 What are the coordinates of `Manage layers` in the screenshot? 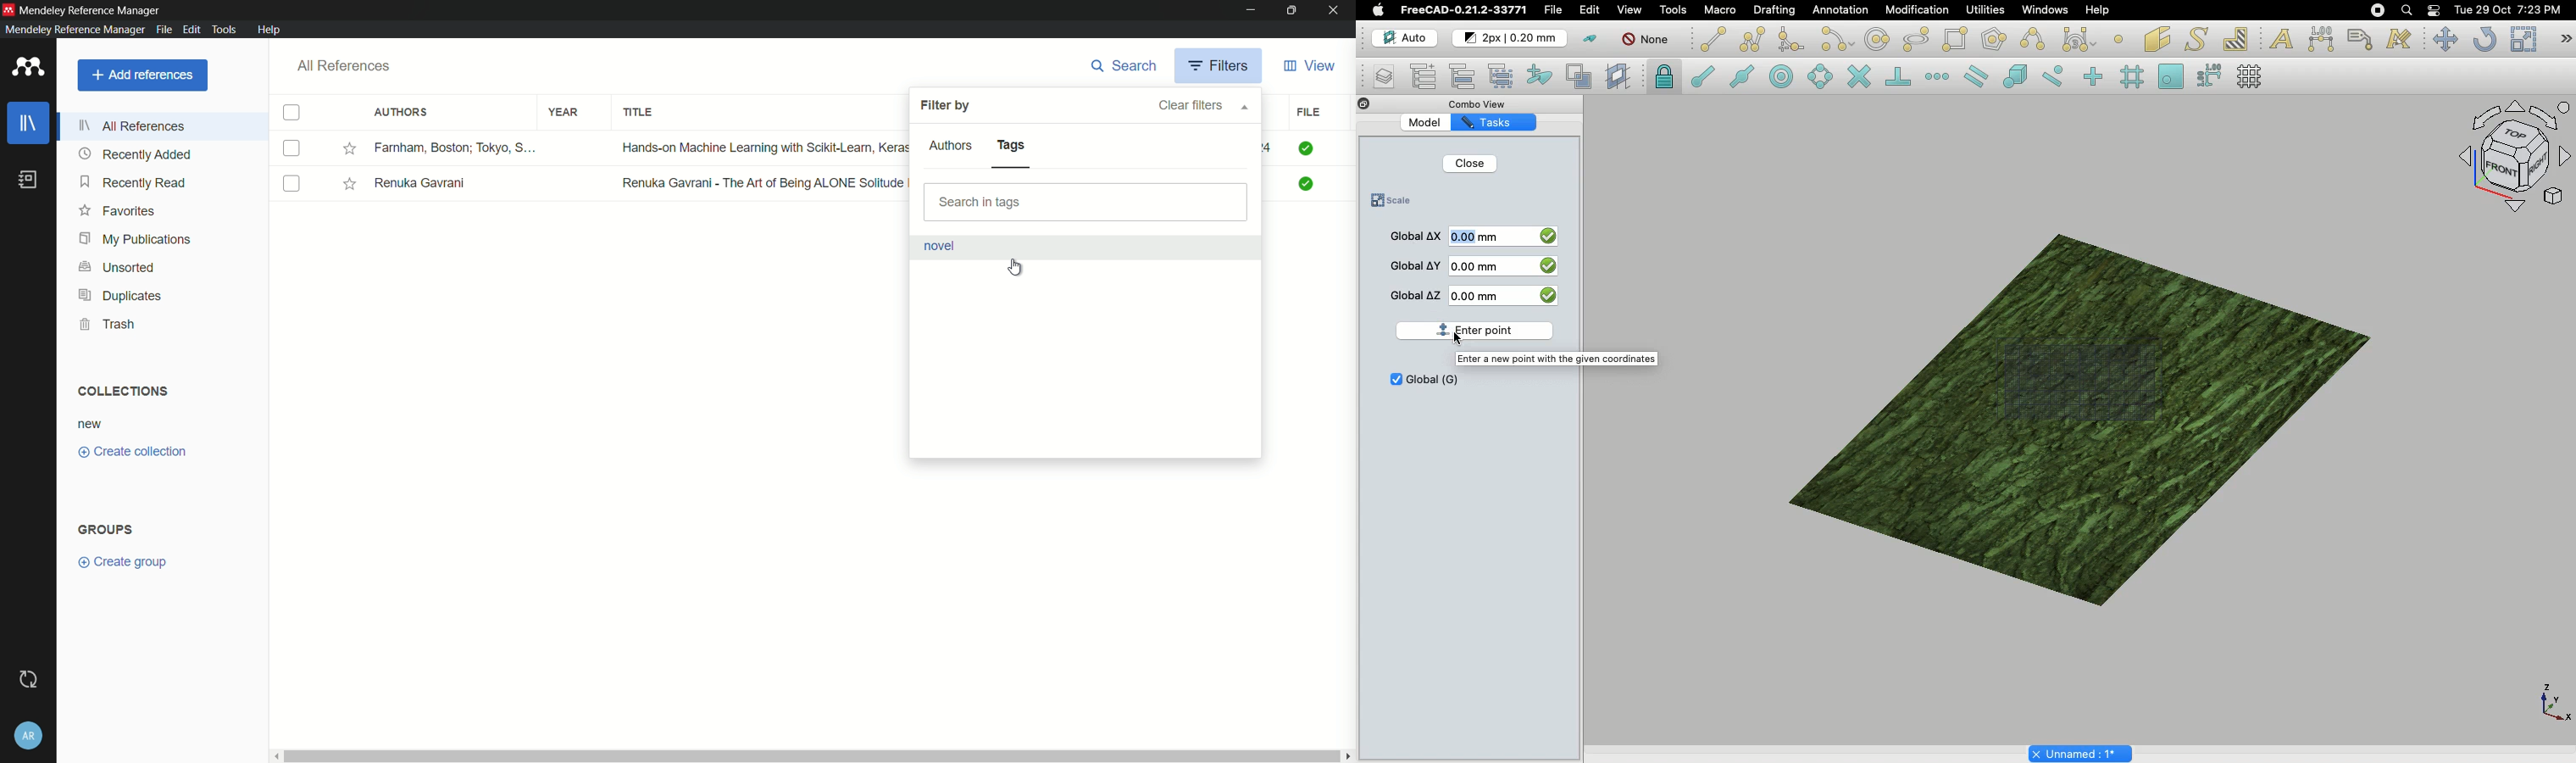 It's located at (1378, 77).